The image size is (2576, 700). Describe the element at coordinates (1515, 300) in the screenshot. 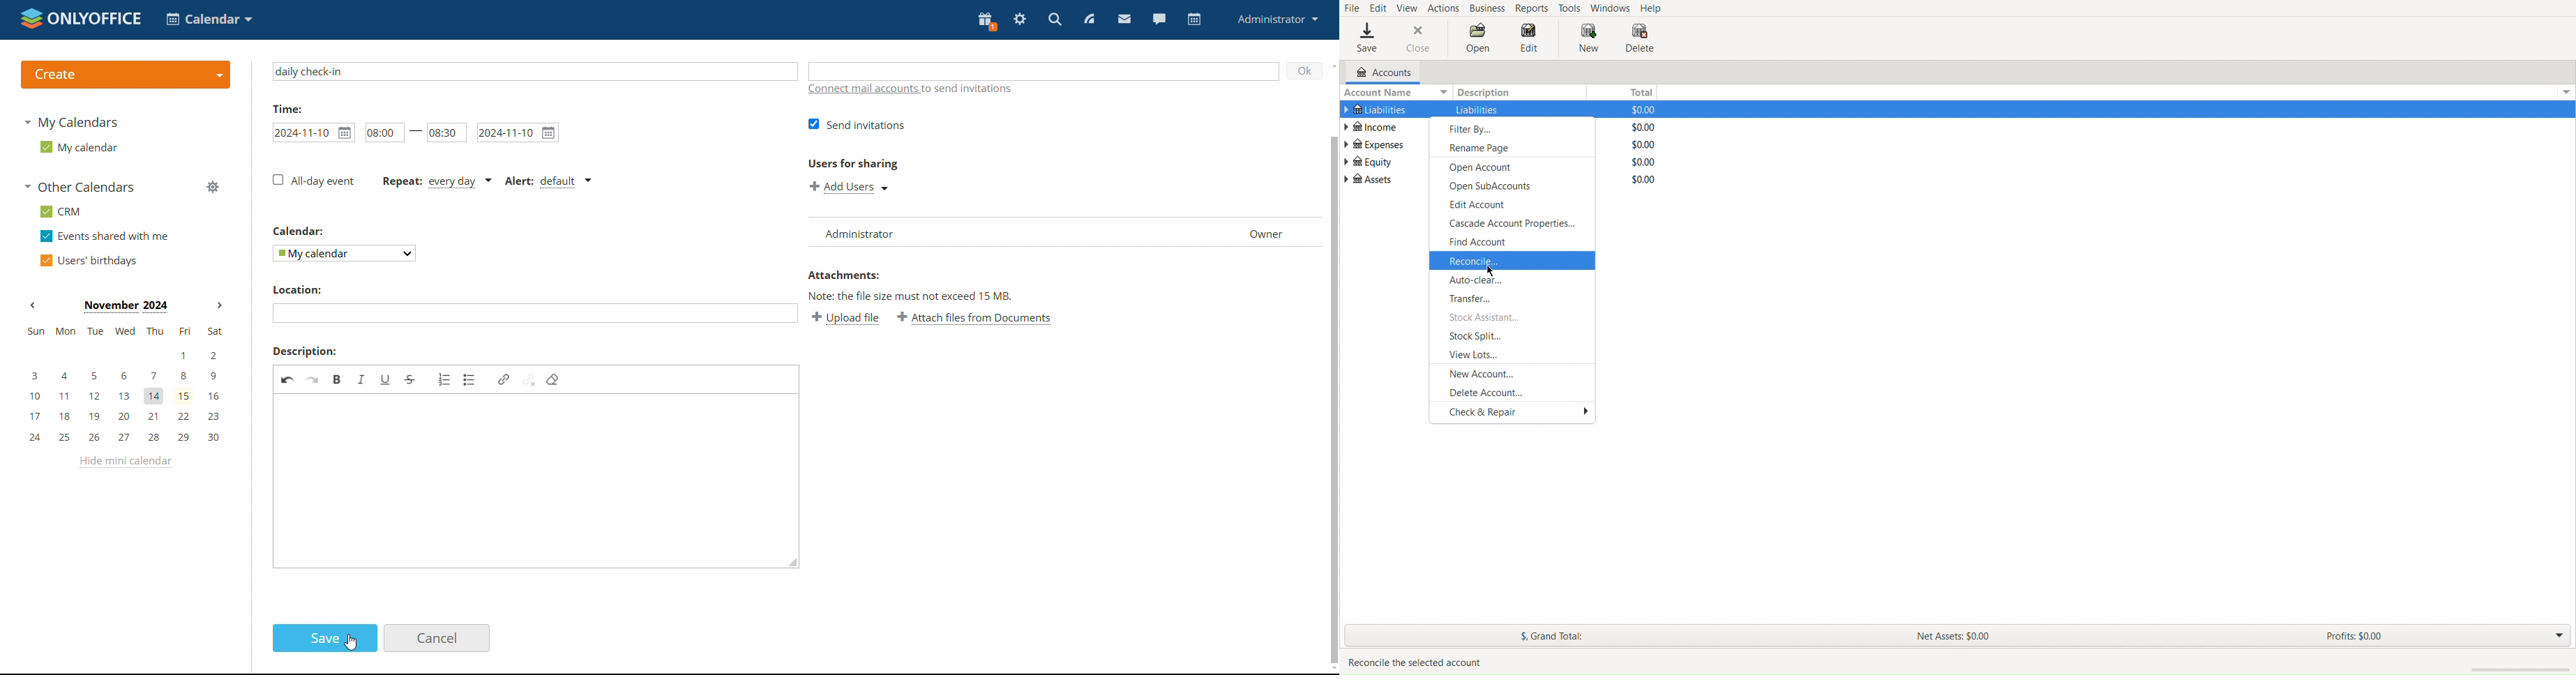

I see `Transfer` at that location.